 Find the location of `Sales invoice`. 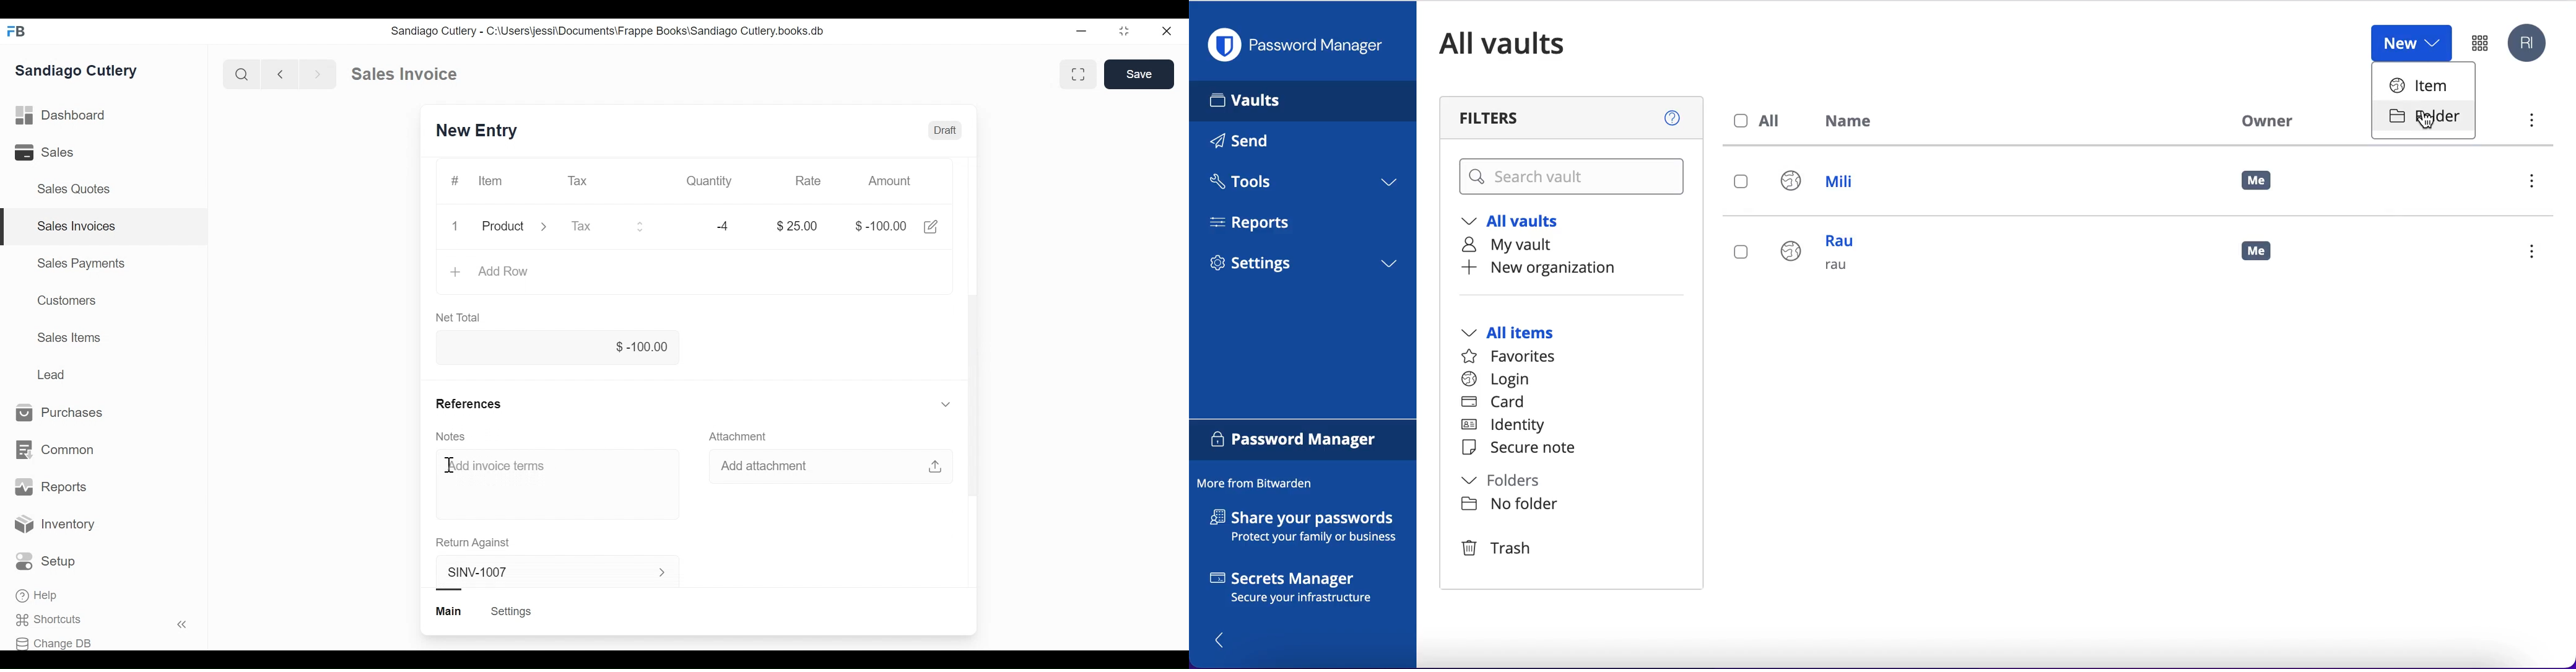

Sales invoice is located at coordinates (404, 74).